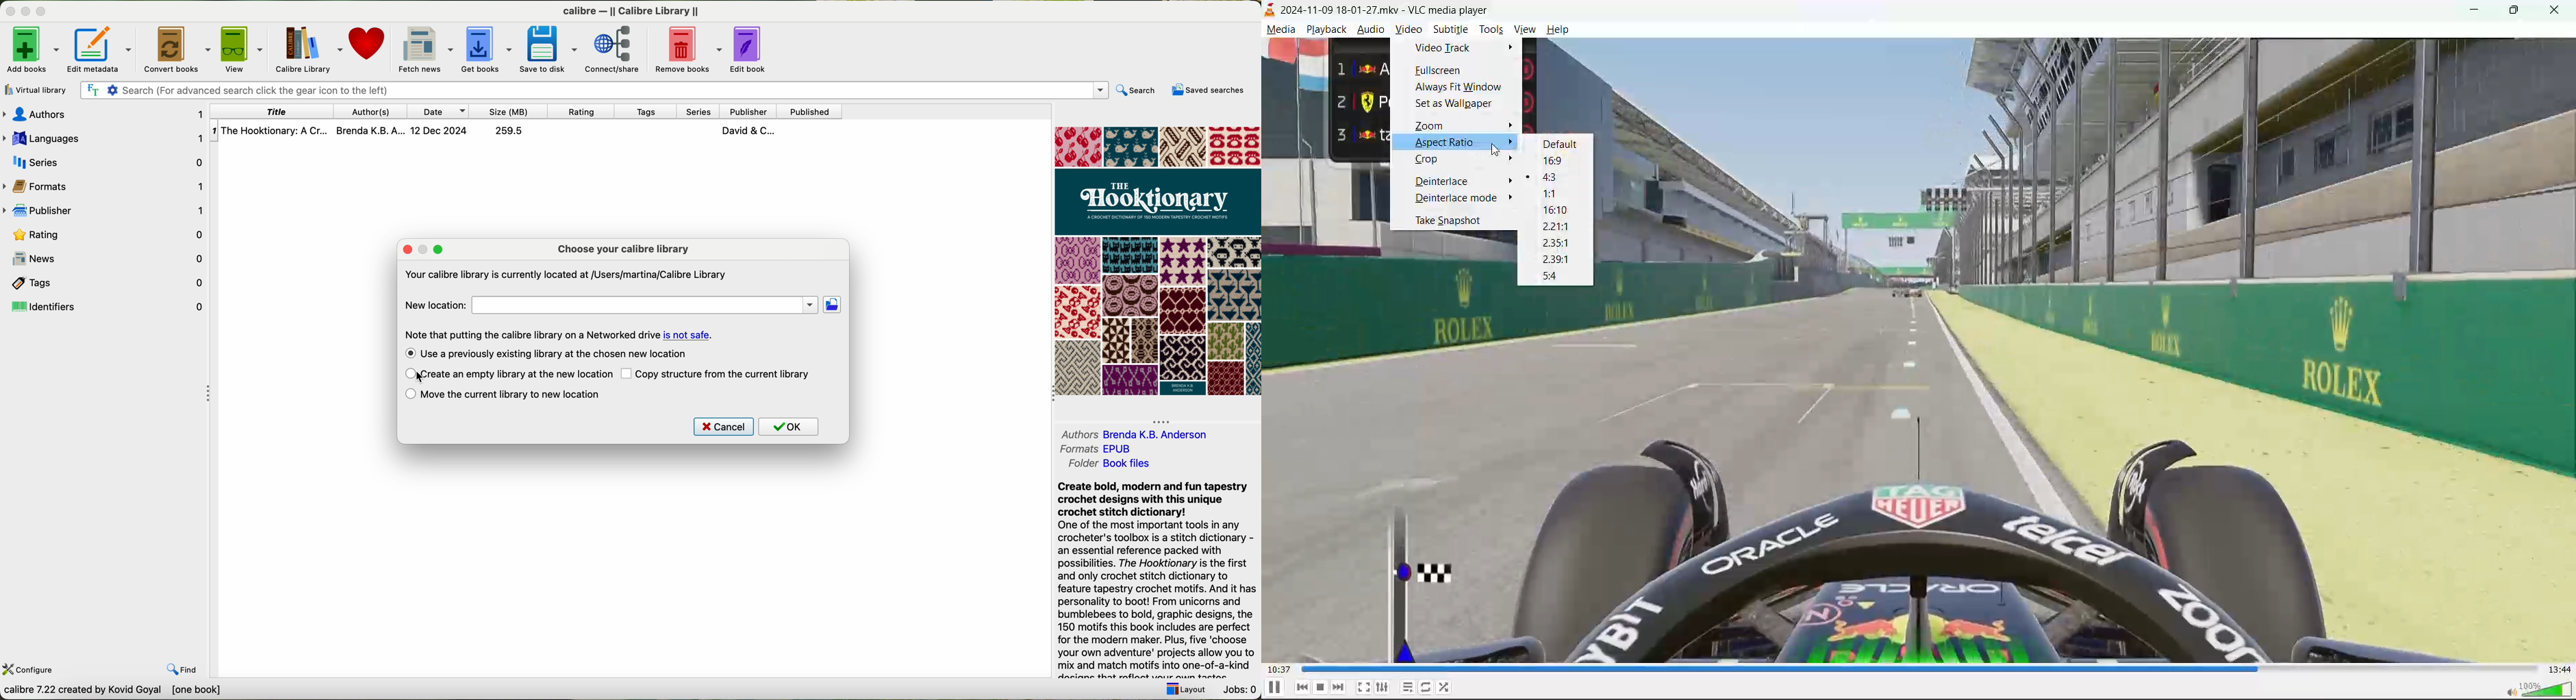 This screenshot has width=2576, height=700. What do you see at coordinates (565, 274) in the screenshot?
I see `Your calibre library is currently located at /Users/martina/Calibre Library` at bounding box center [565, 274].